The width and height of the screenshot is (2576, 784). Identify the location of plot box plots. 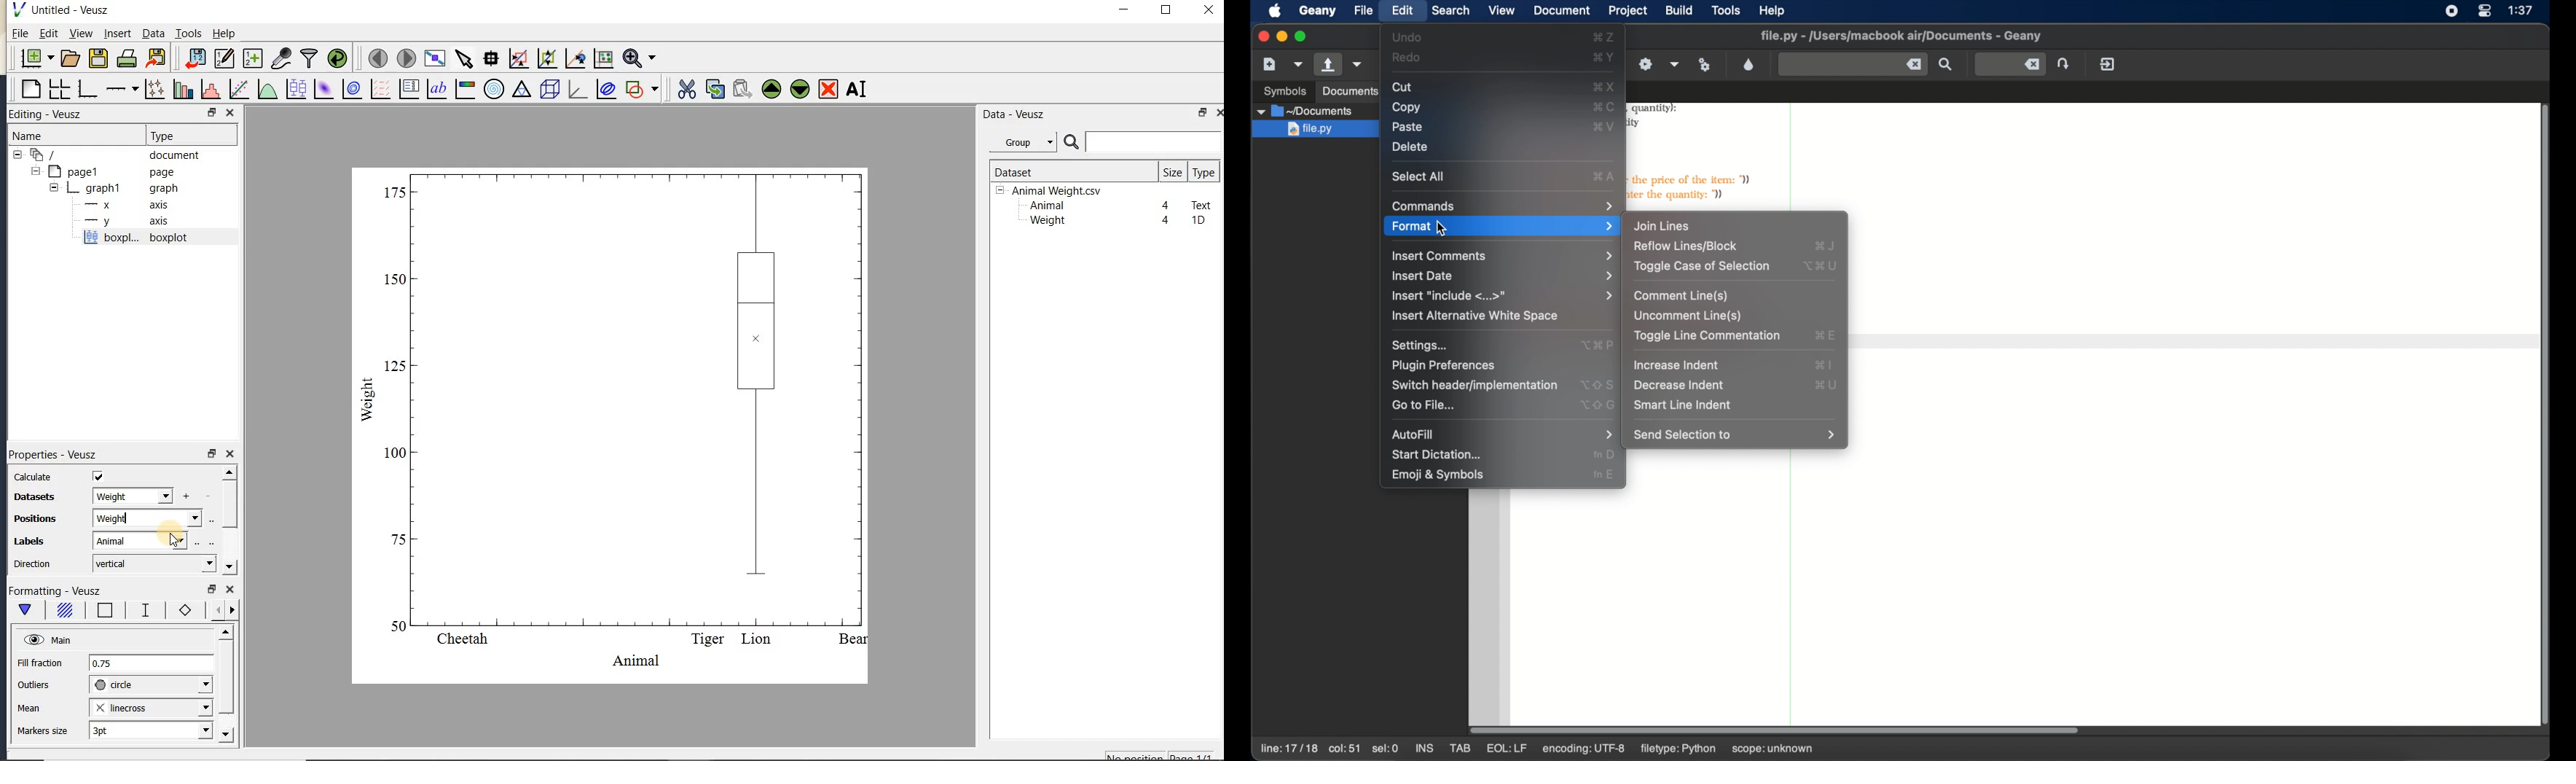
(294, 90).